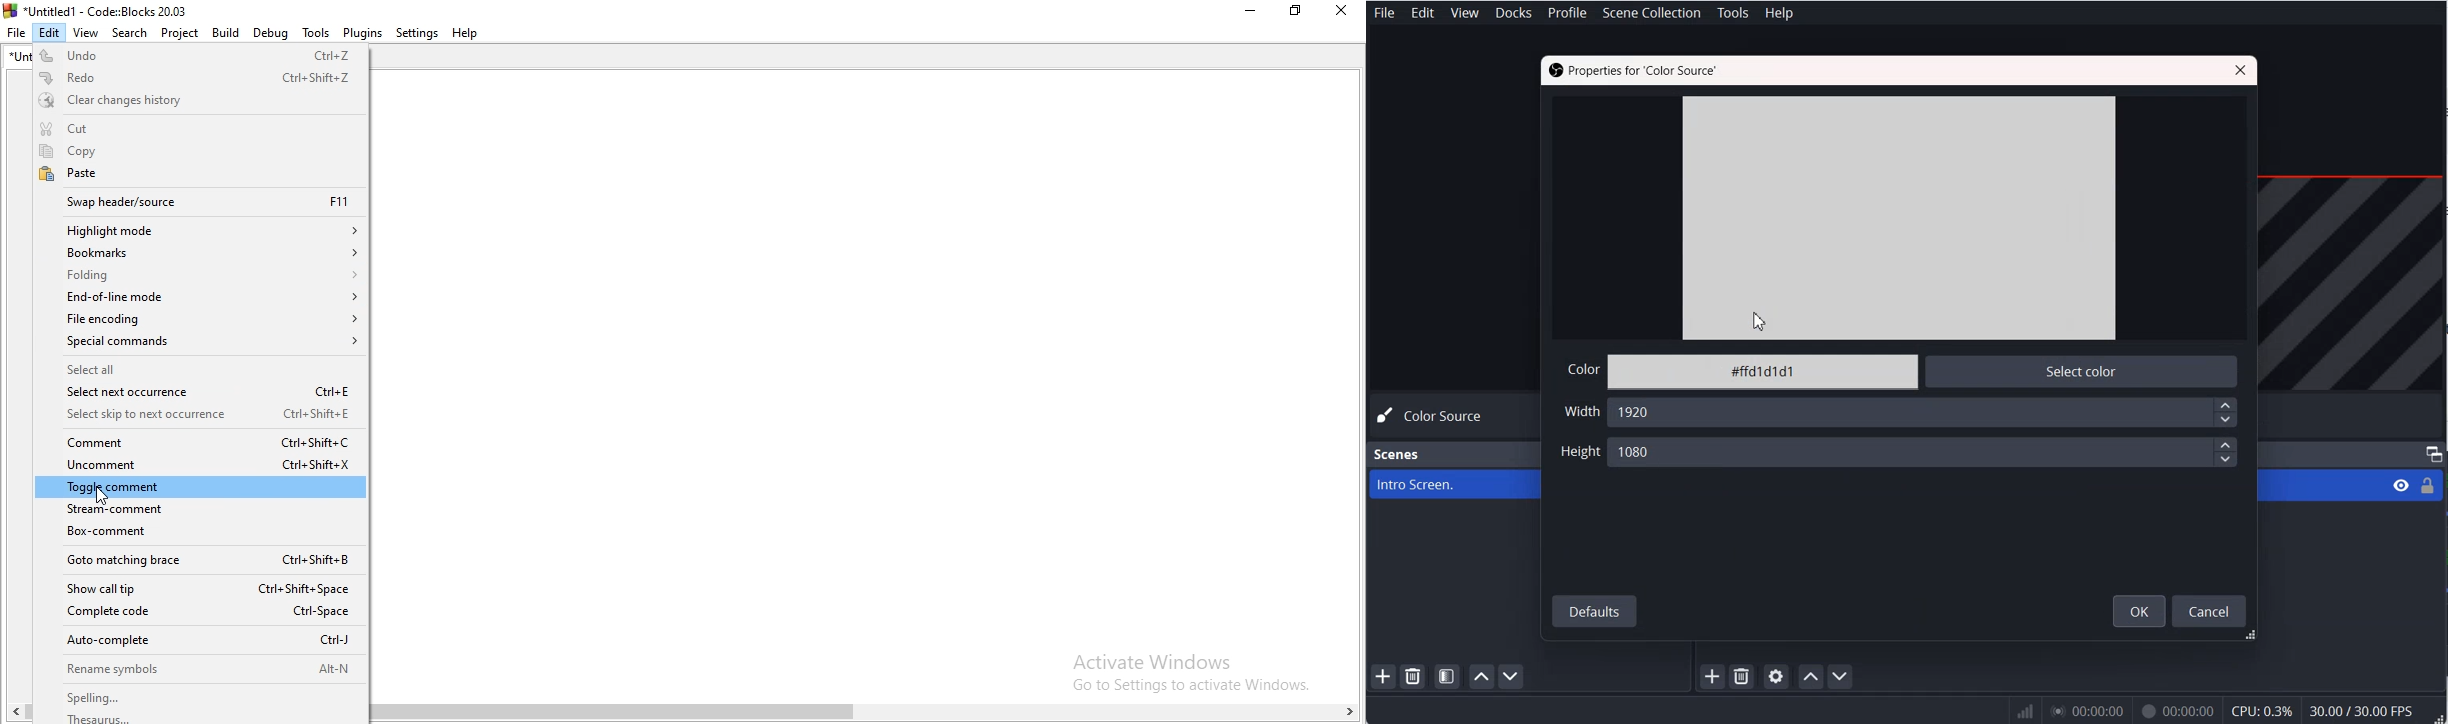 The width and height of the screenshot is (2464, 728). I want to click on Width, so click(1580, 415).